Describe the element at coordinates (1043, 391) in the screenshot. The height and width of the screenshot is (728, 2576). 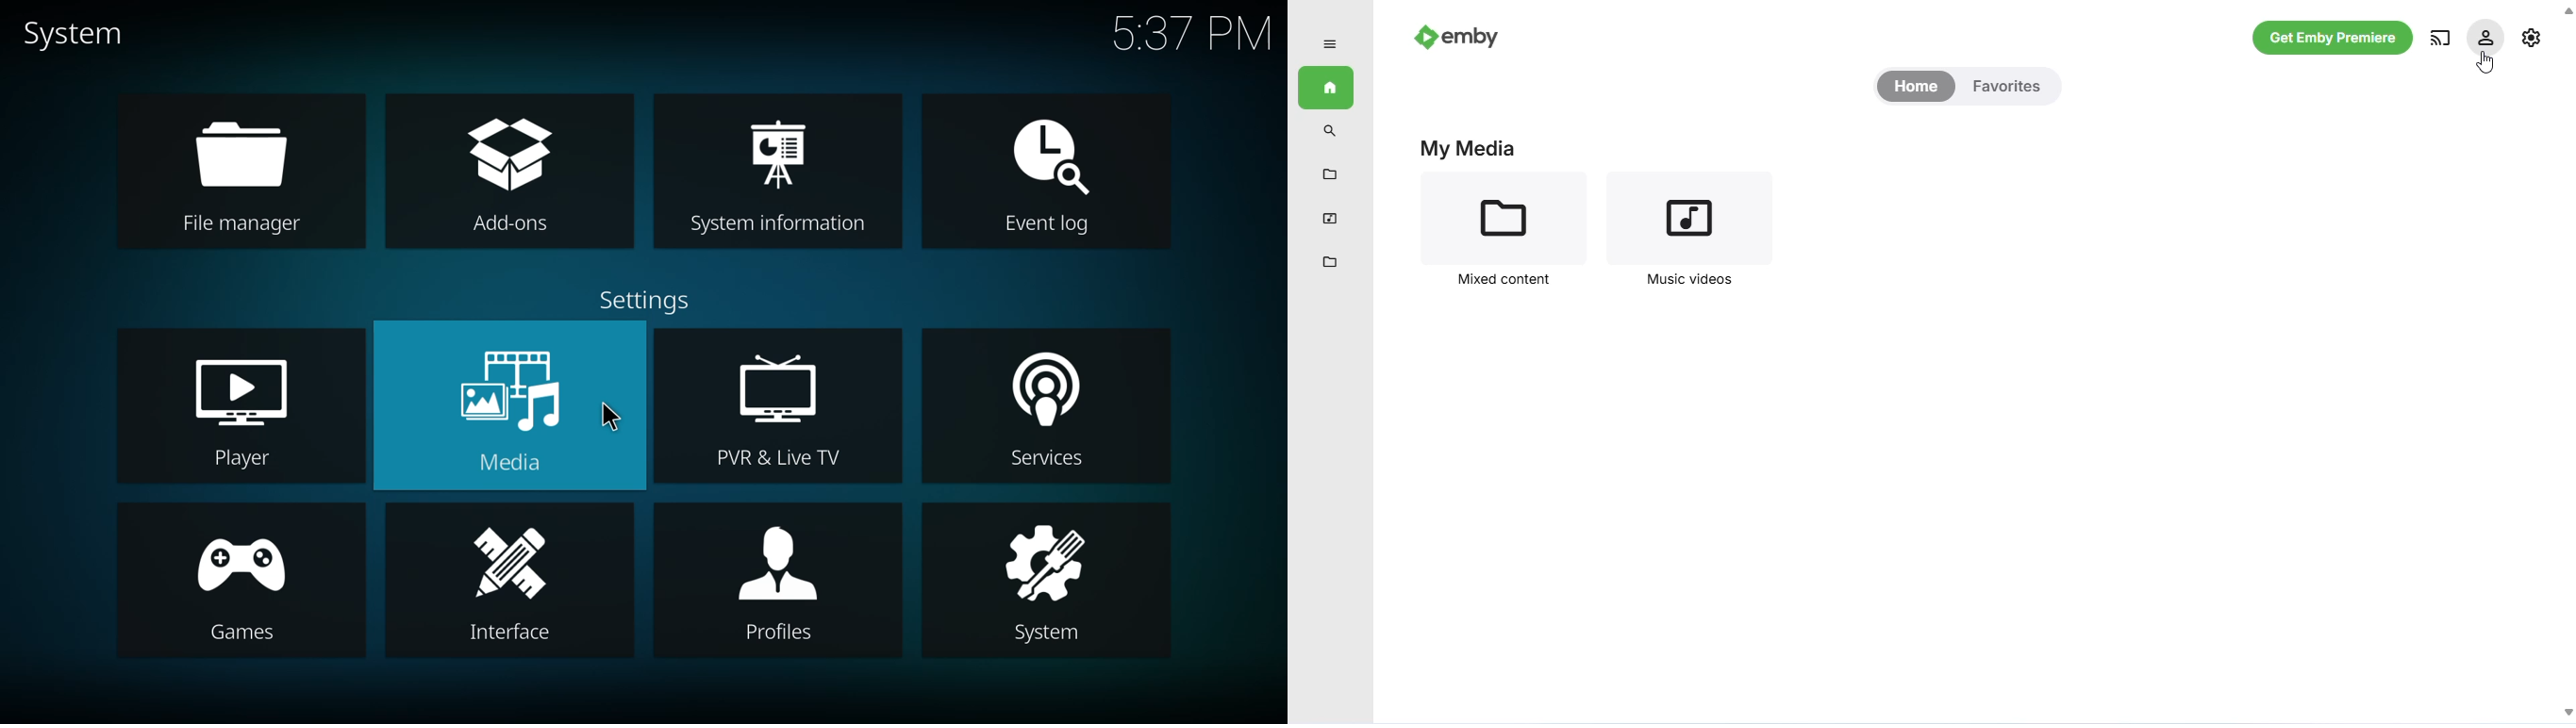
I see `services` at that location.